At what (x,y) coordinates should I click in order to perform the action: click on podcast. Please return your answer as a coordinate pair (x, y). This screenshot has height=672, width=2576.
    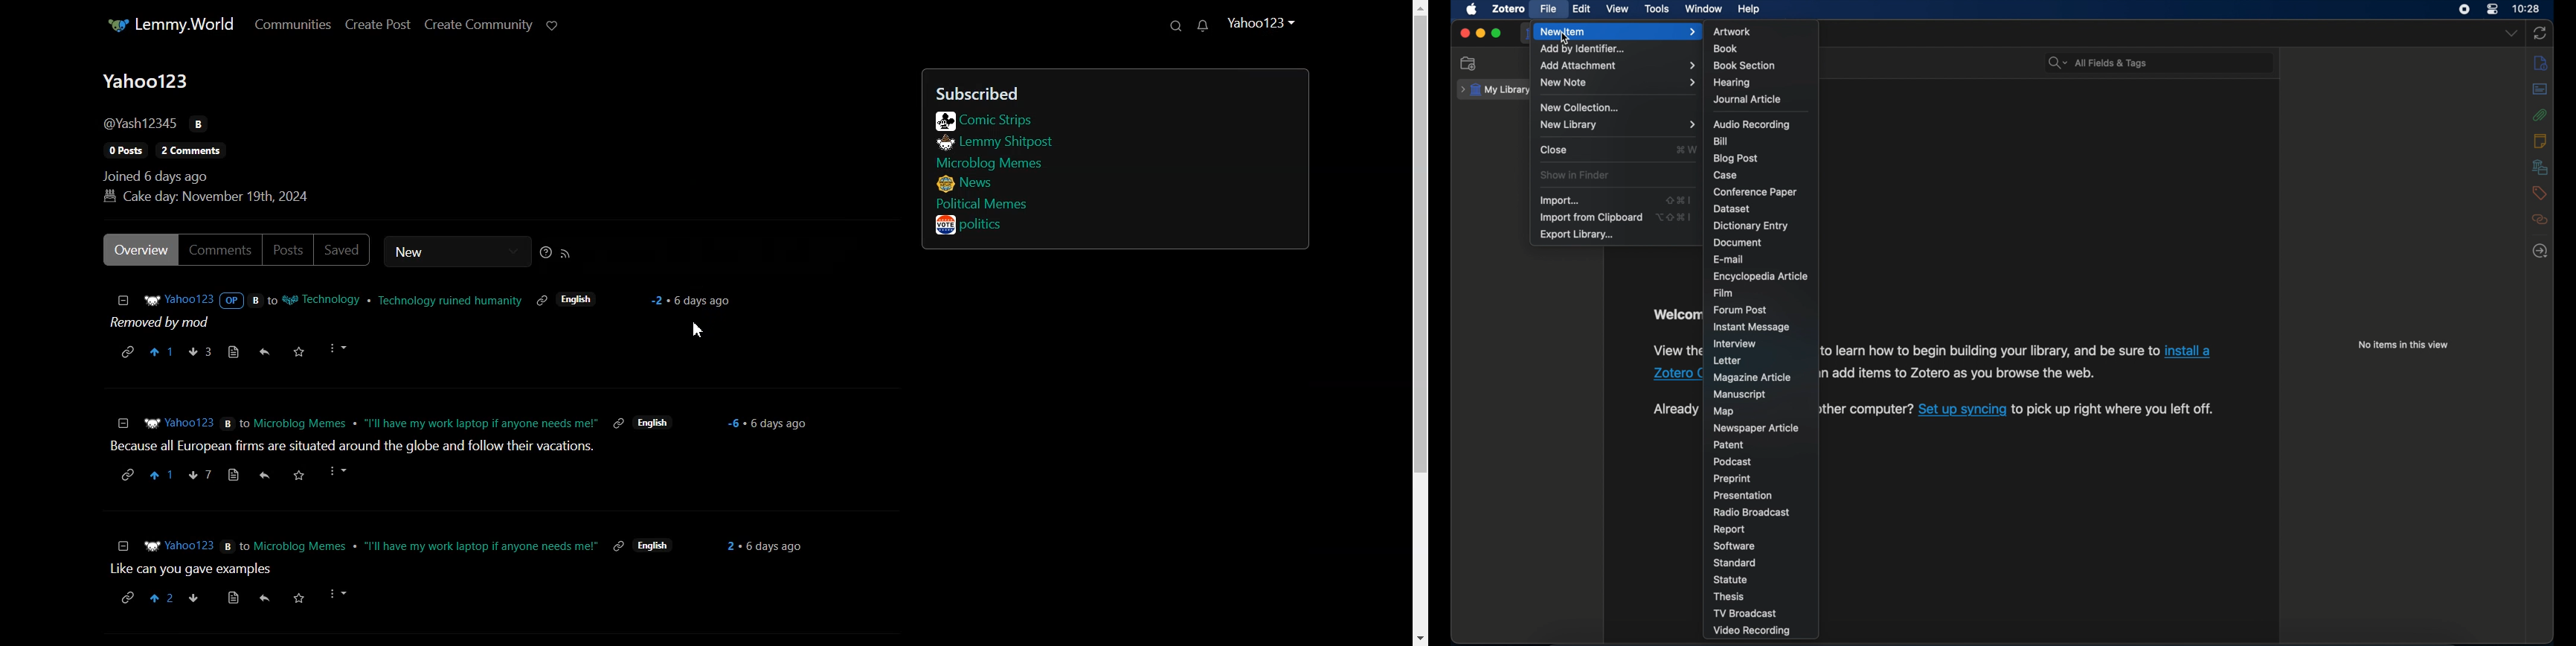
    Looking at the image, I should click on (1732, 461).